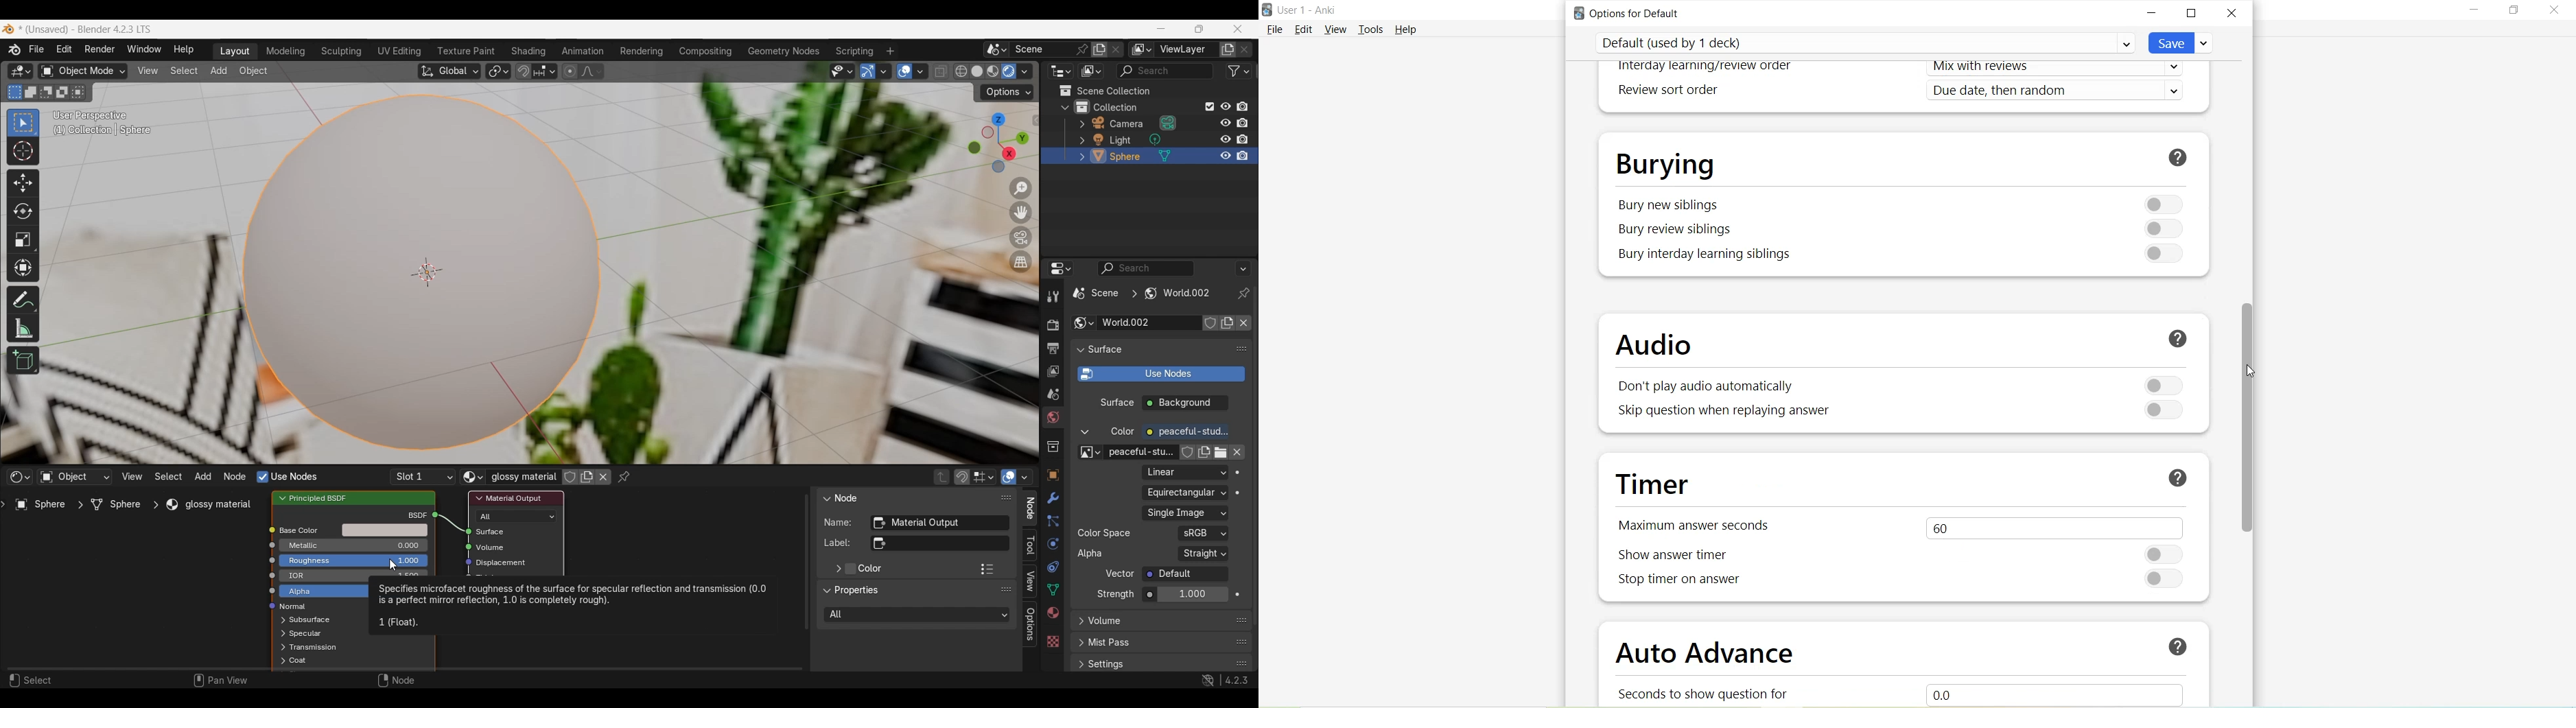 The image size is (2576, 728). Describe the element at coordinates (571, 71) in the screenshot. I see `Proportional editing objects` at that location.